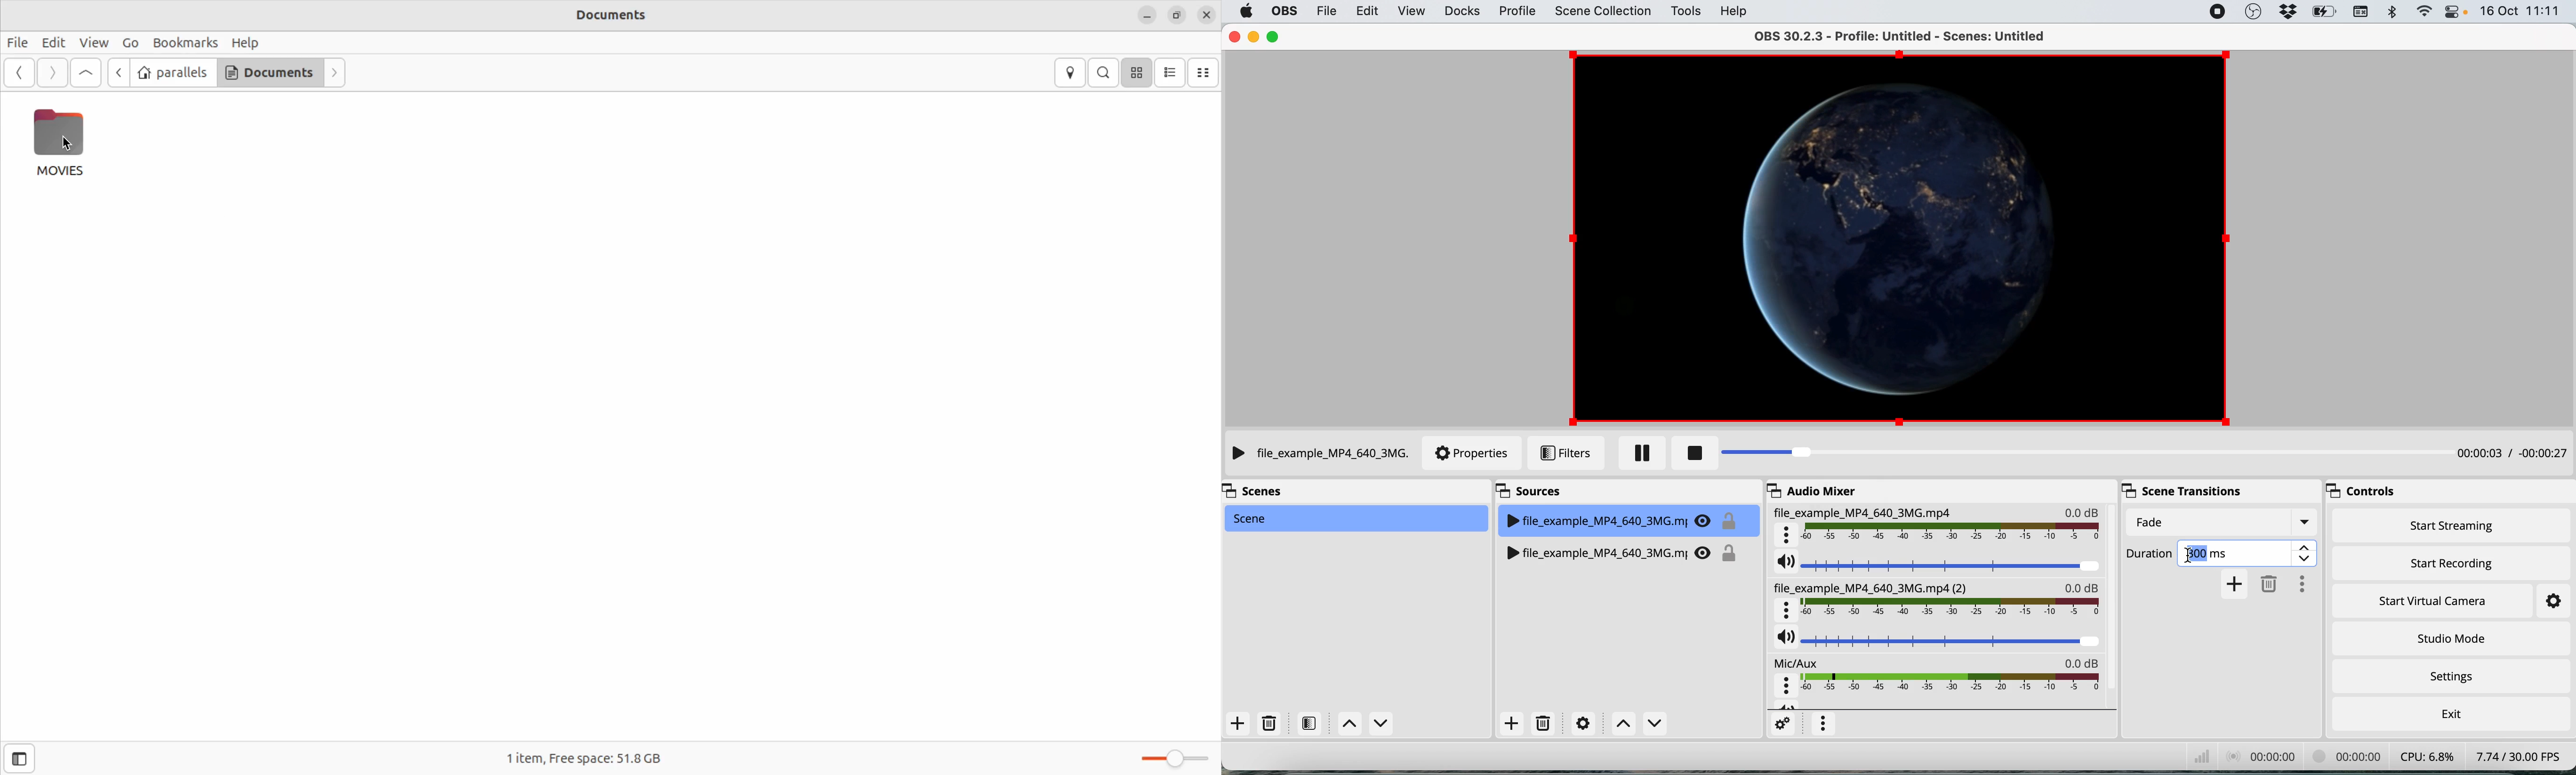 Image resolution: width=2576 pixels, height=784 pixels. What do you see at coordinates (1306, 724) in the screenshot?
I see `filters` at bounding box center [1306, 724].